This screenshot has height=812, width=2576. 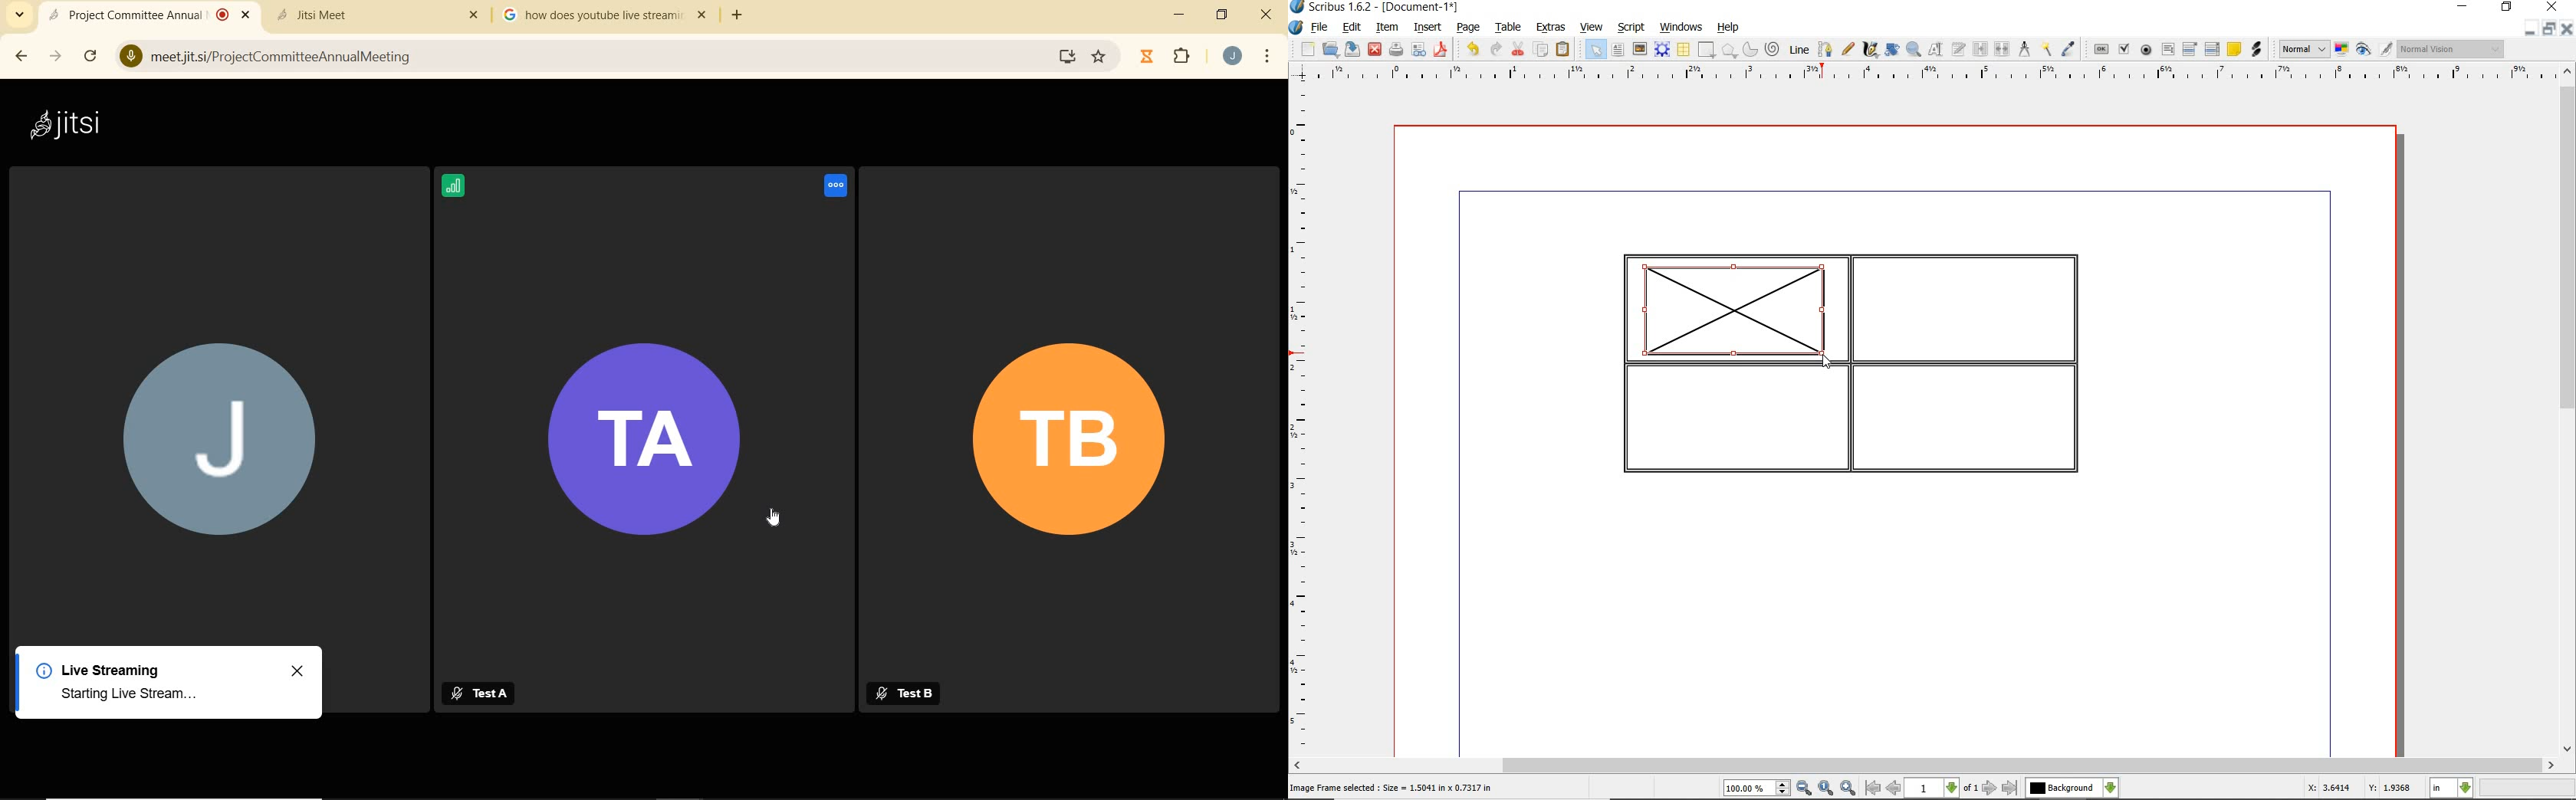 I want to click on go to previous page, so click(x=1893, y=789).